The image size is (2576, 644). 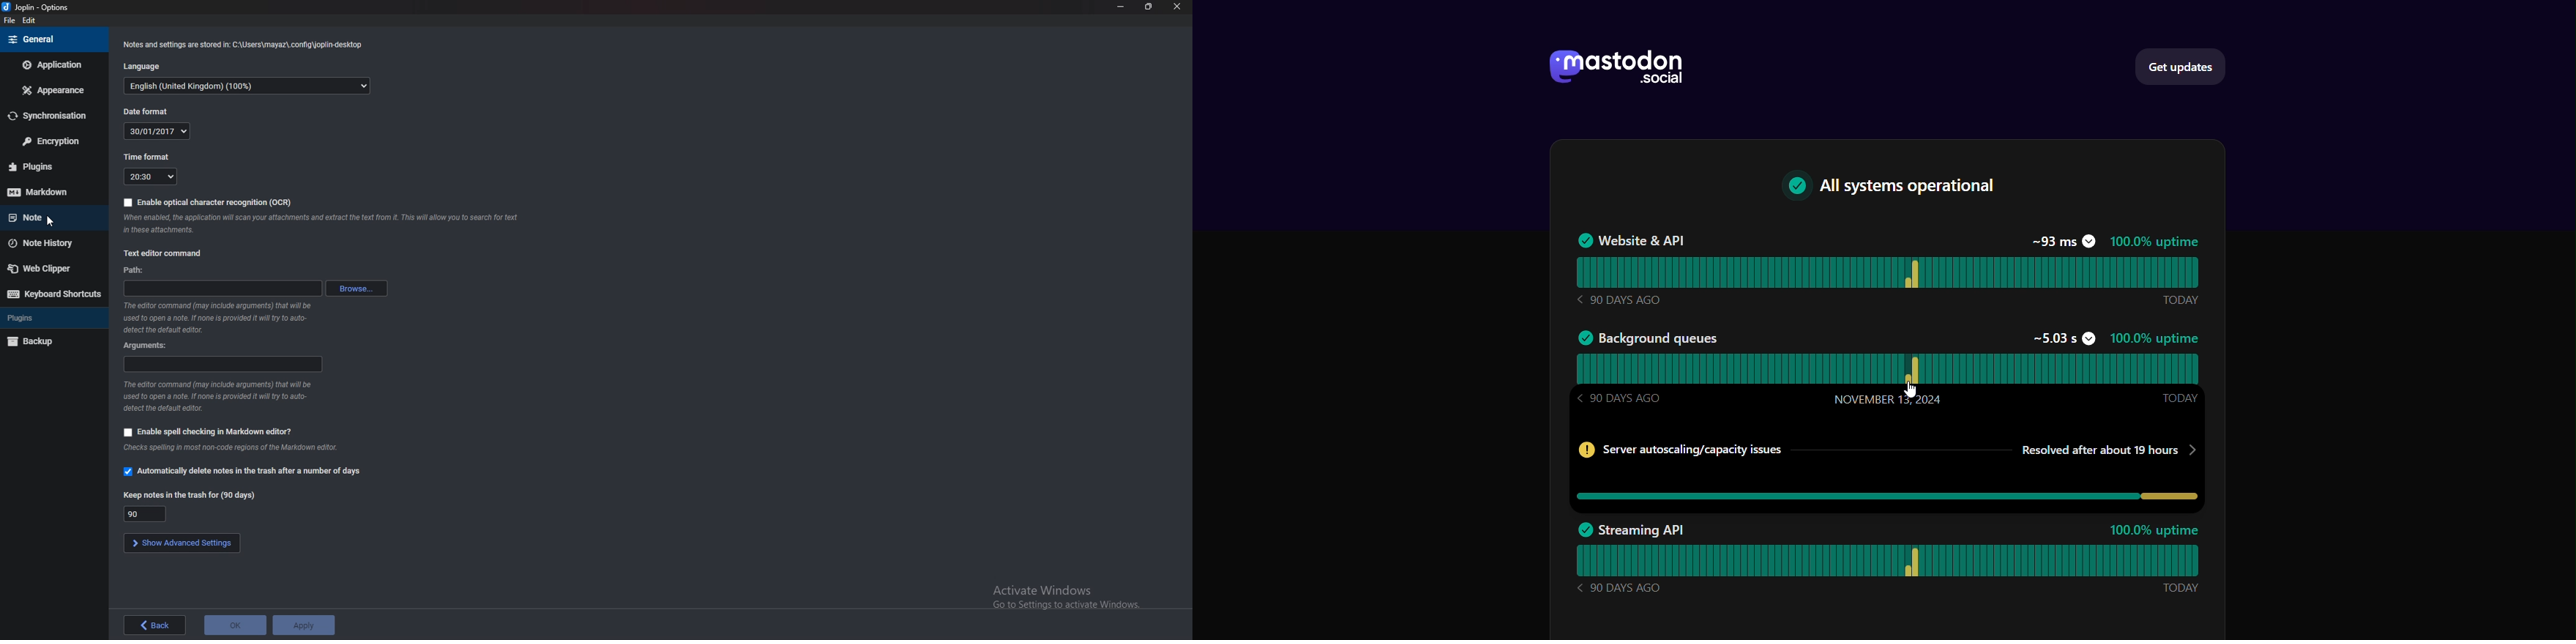 I want to click on Today, so click(x=2180, y=301).